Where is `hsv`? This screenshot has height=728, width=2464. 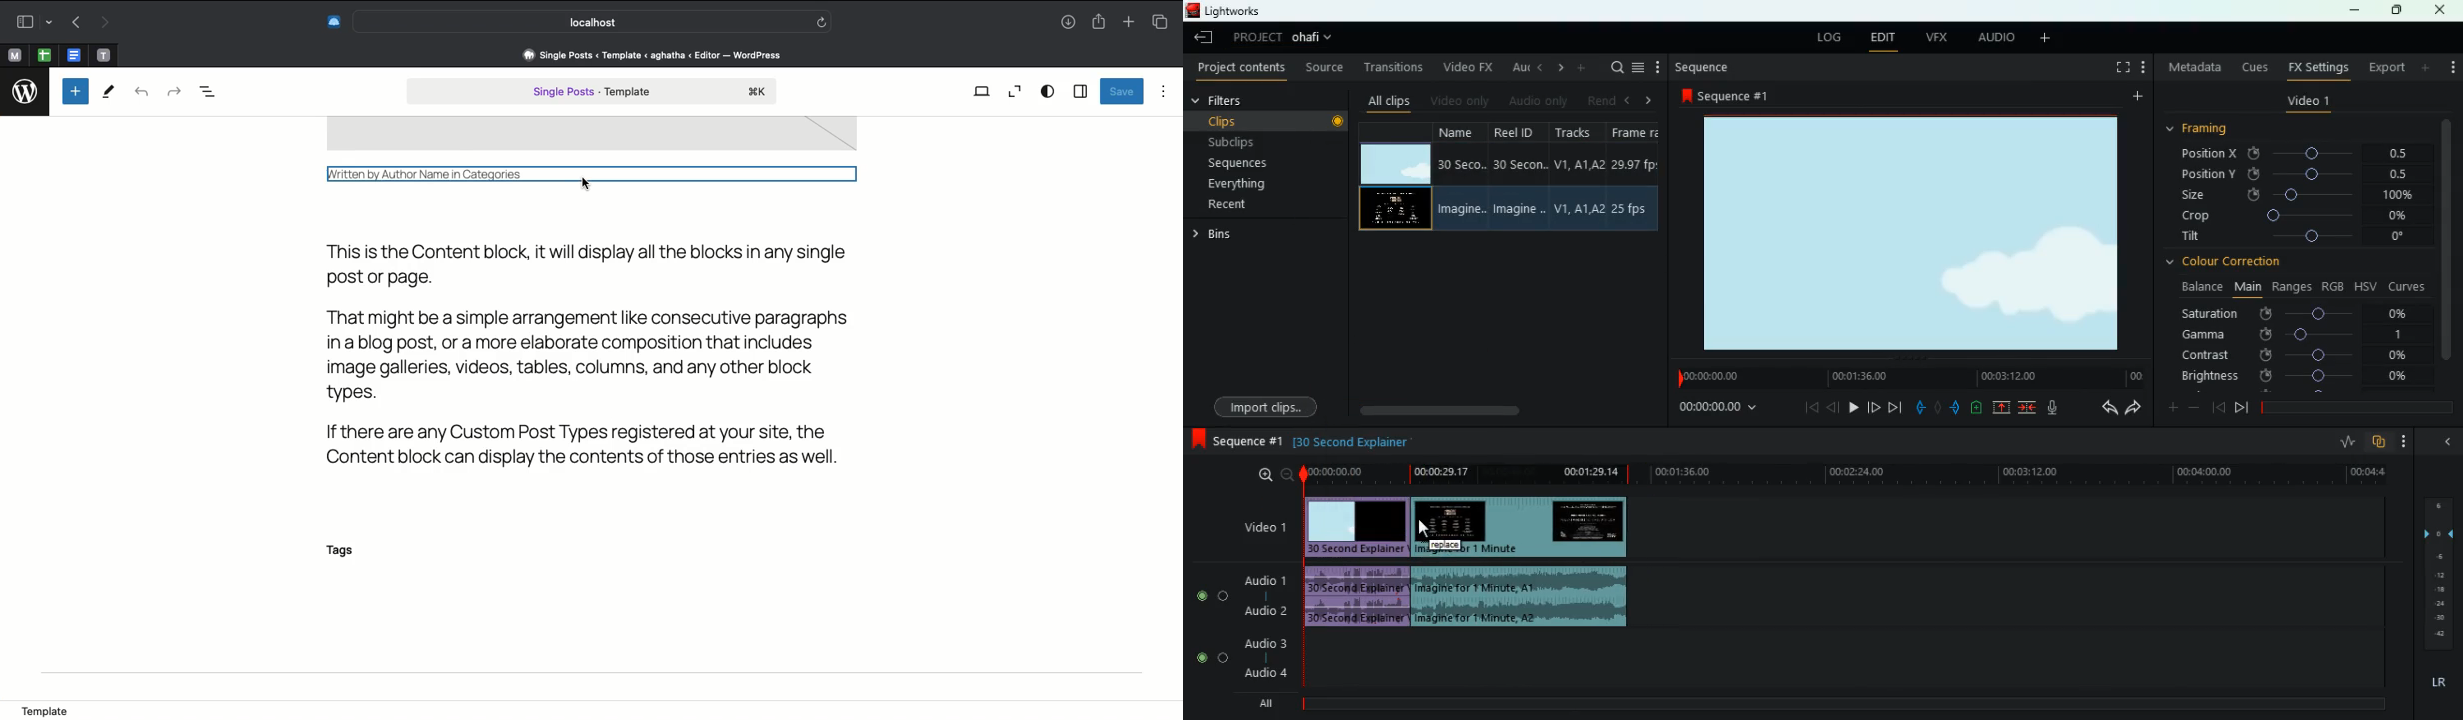 hsv is located at coordinates (2364, 285).